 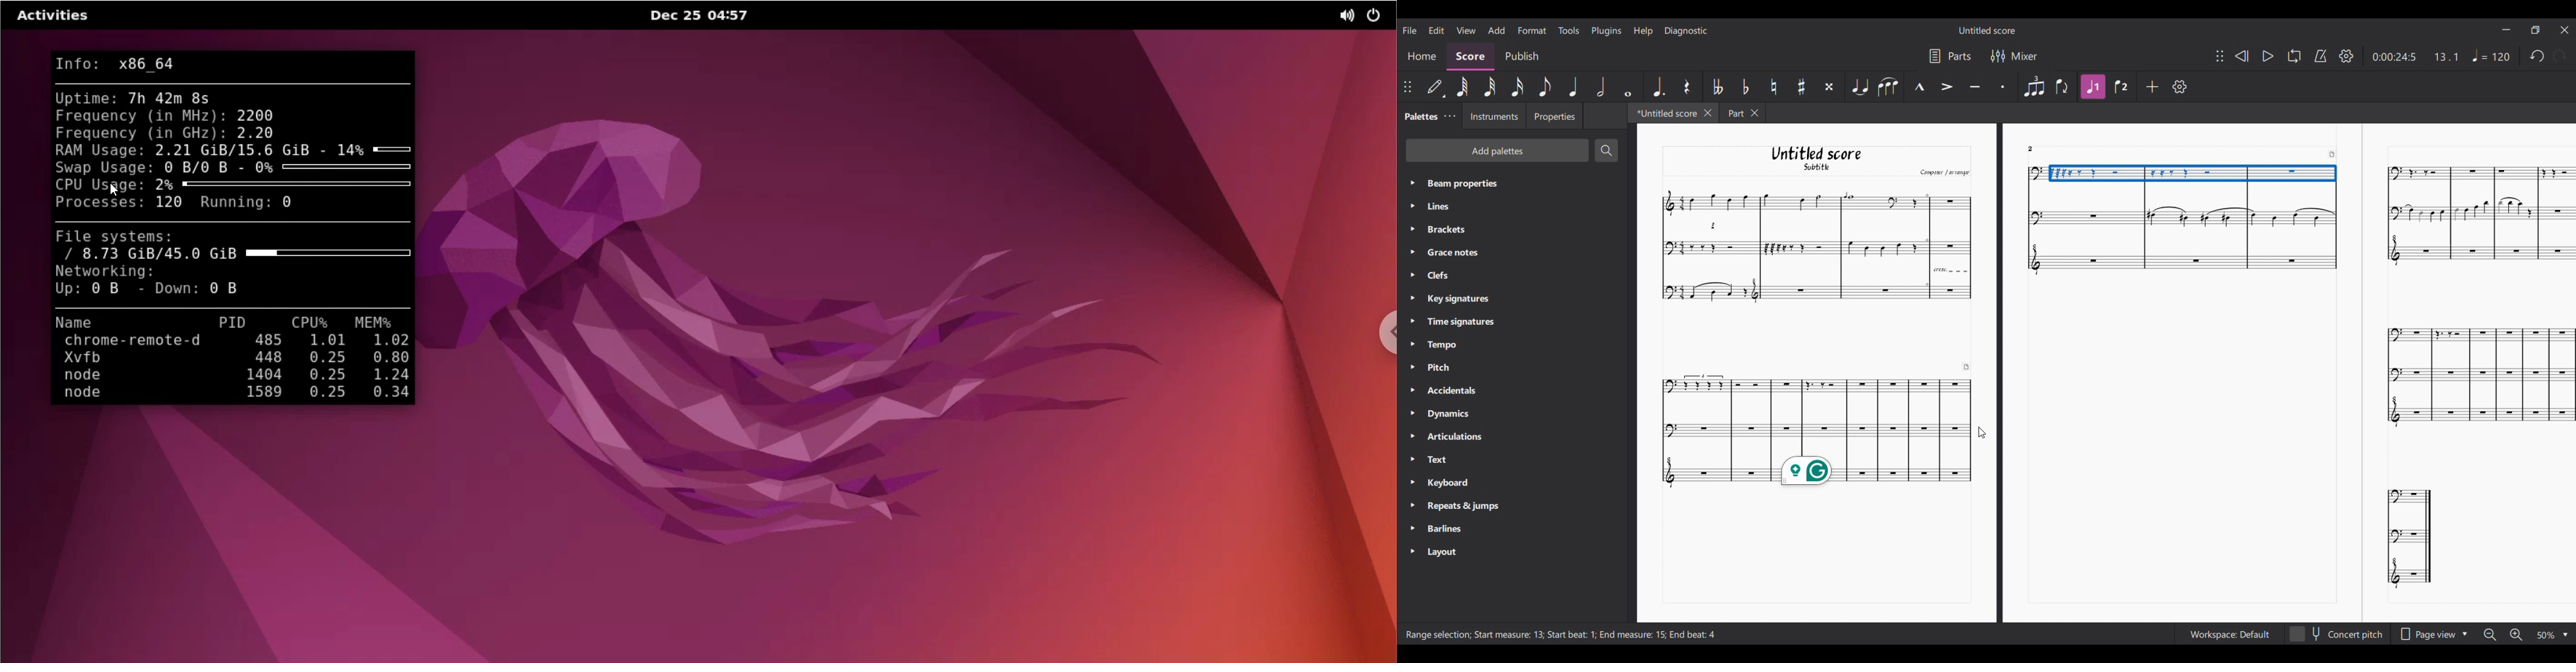 What do you see at coordinates (1411, 30) in the screenshot?
I see `File menu` at bounding box center [1411, 30].